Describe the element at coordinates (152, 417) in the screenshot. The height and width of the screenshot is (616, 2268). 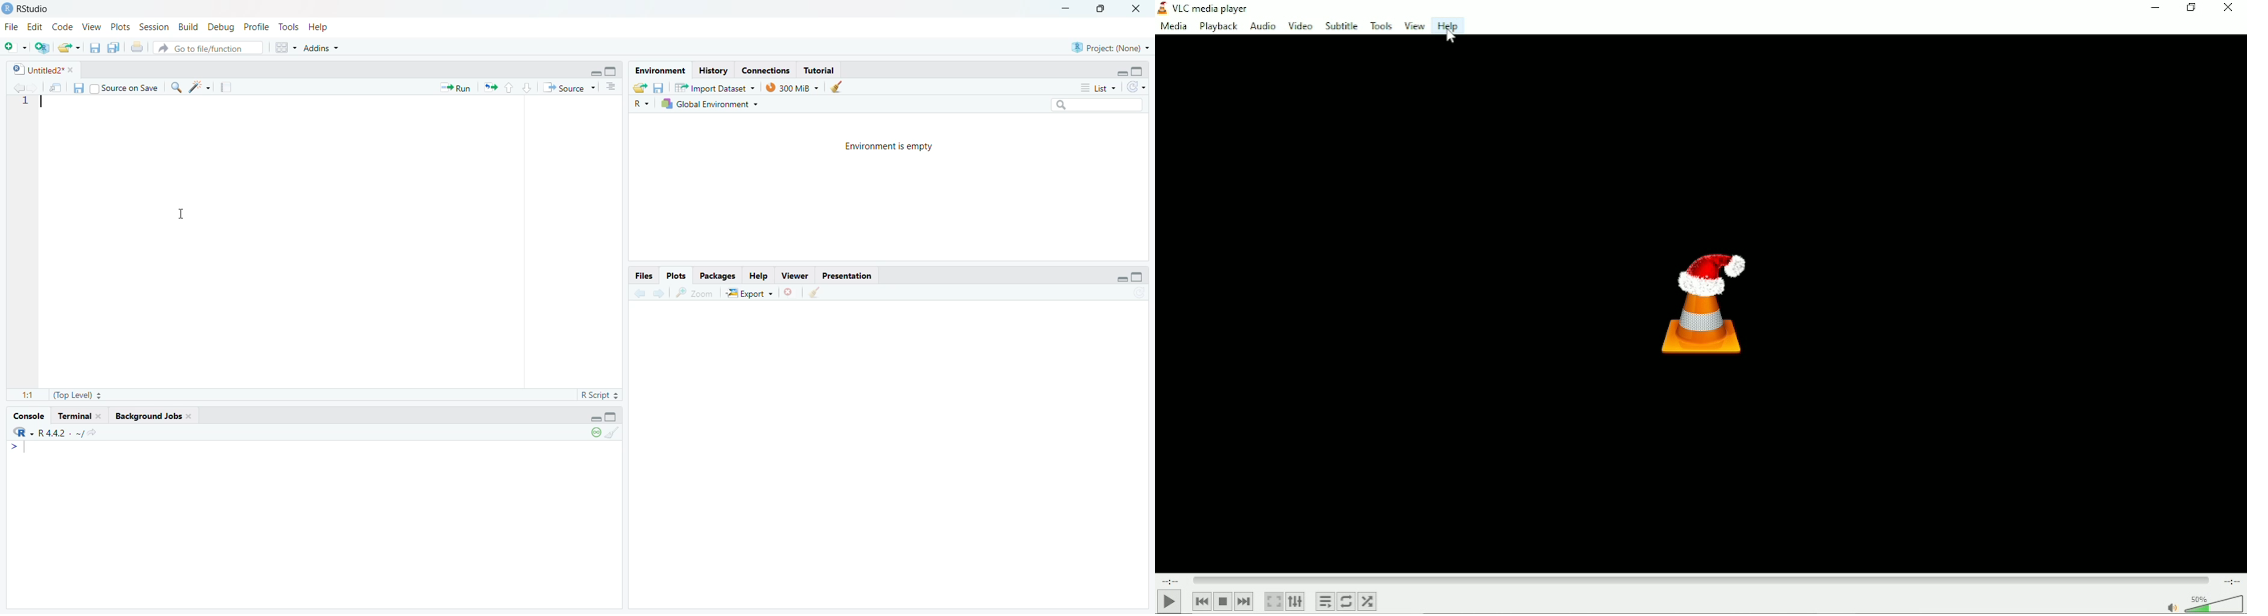
I see `background Jobs` at that location.